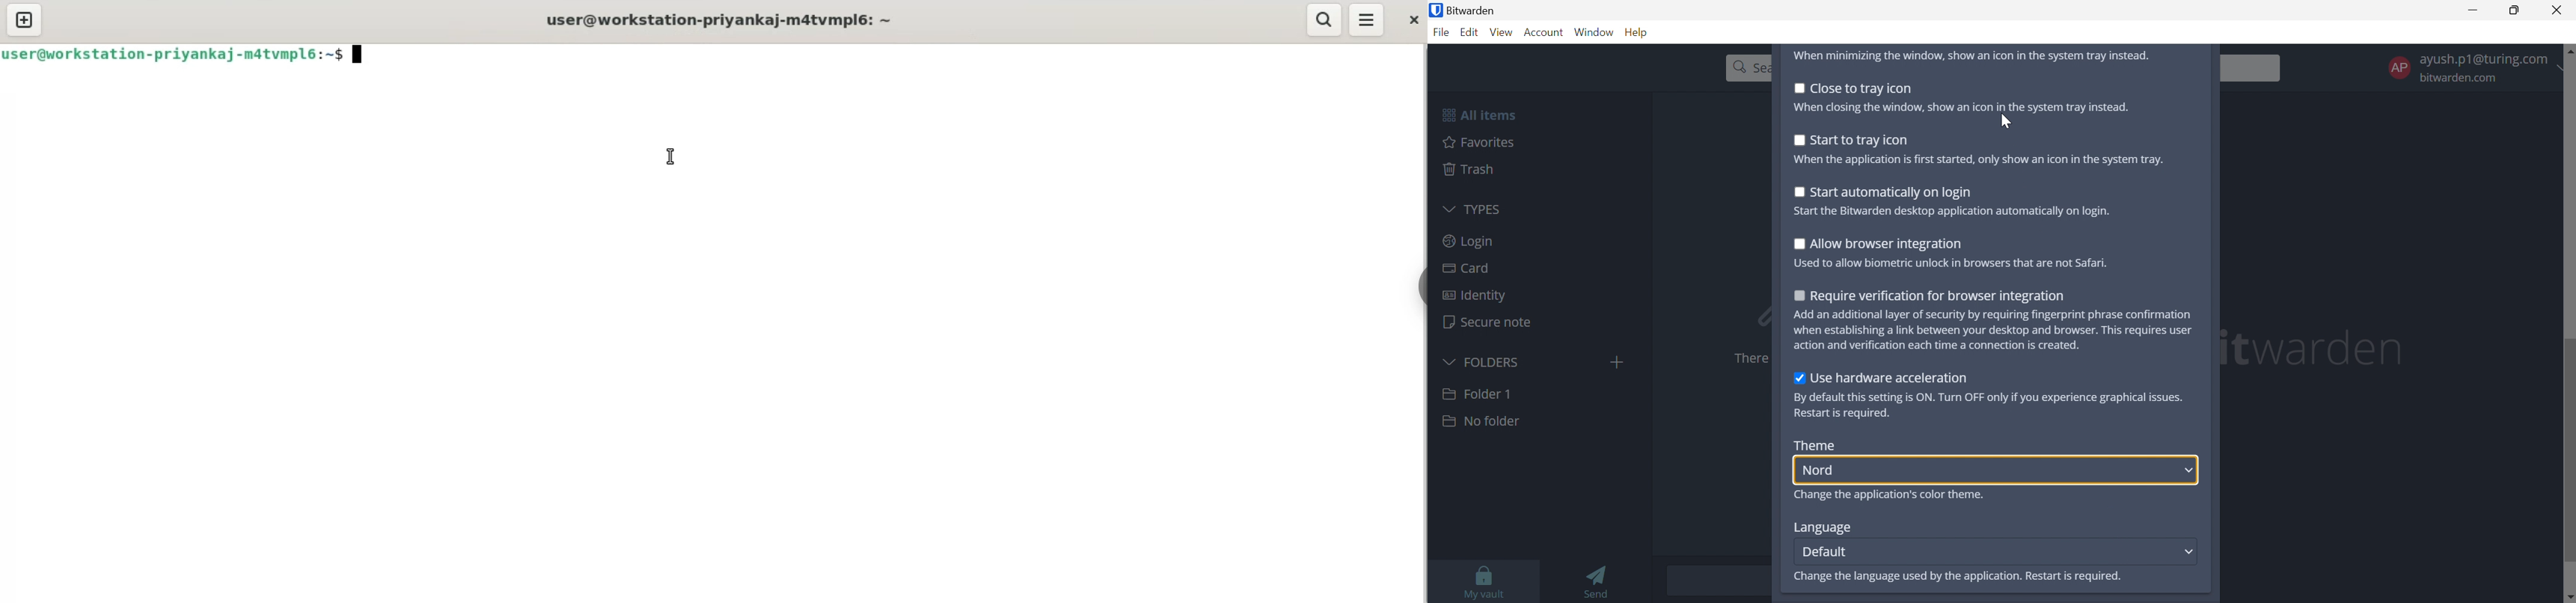  Describe the element at coordinates (1988, 397) in the screenshot. I see `By default this setting is ON. Turn OFF only if you experiencing graphical issues.` at that location.